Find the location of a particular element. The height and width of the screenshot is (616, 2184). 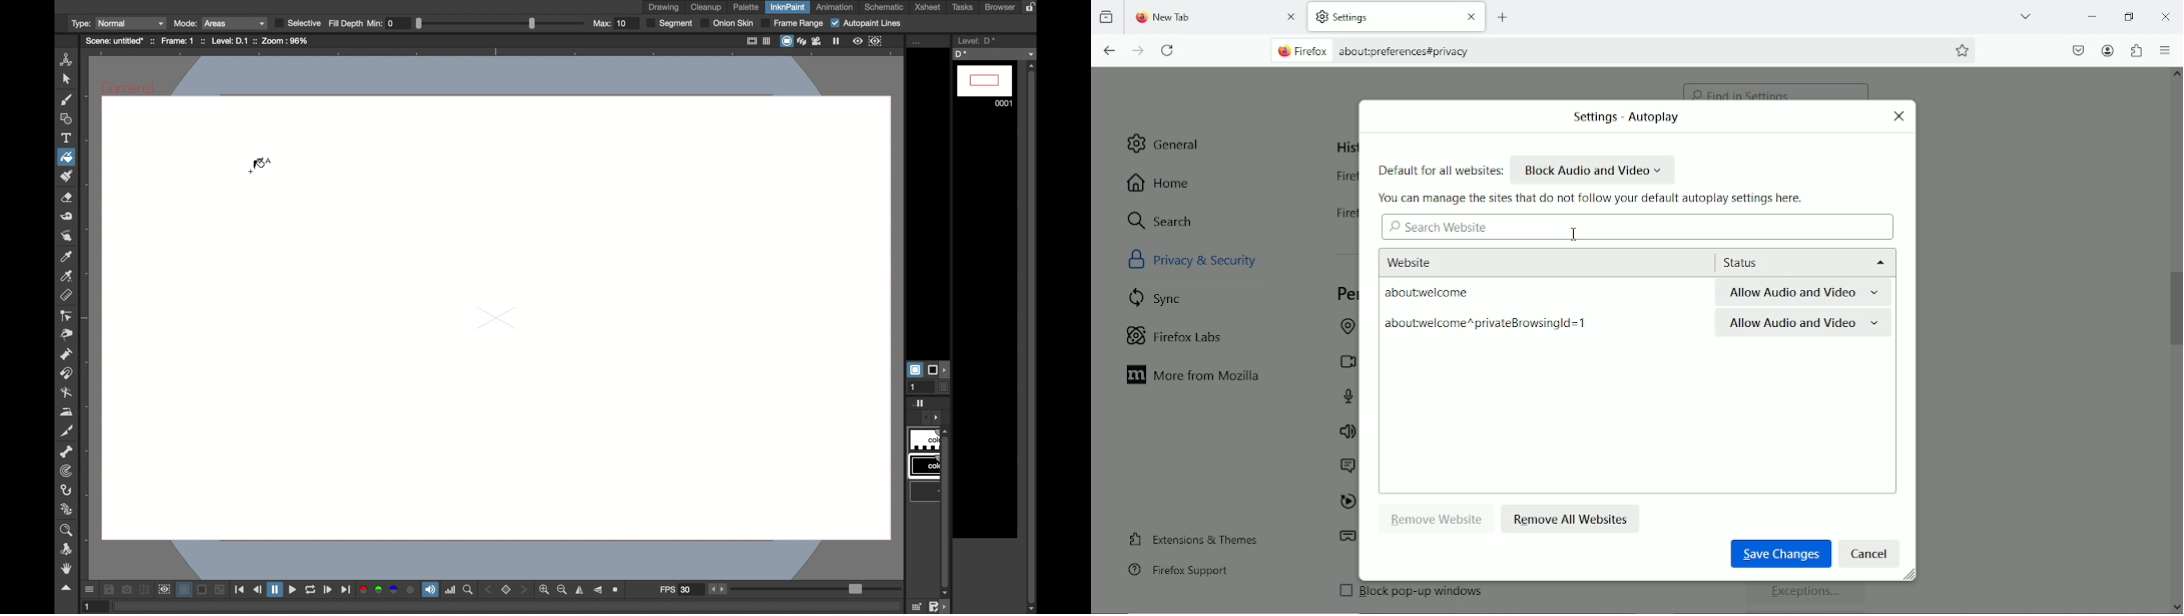

0001 frame is located at coordinates (985, 86).